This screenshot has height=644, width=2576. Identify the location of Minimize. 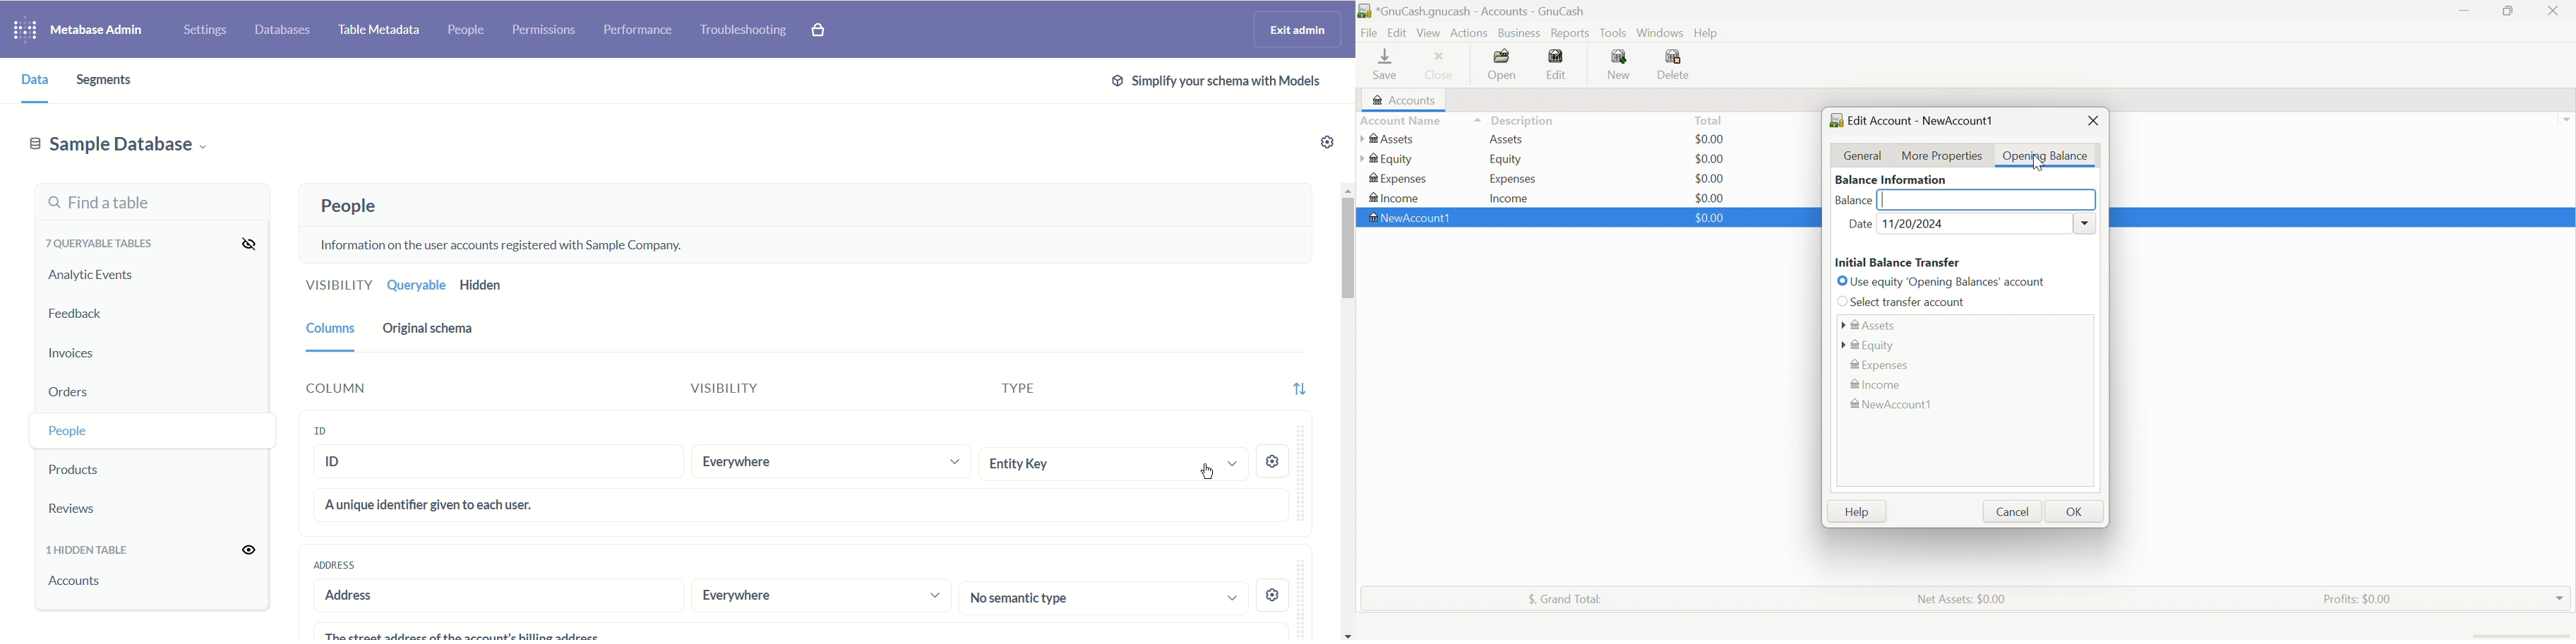
(2464, 11).